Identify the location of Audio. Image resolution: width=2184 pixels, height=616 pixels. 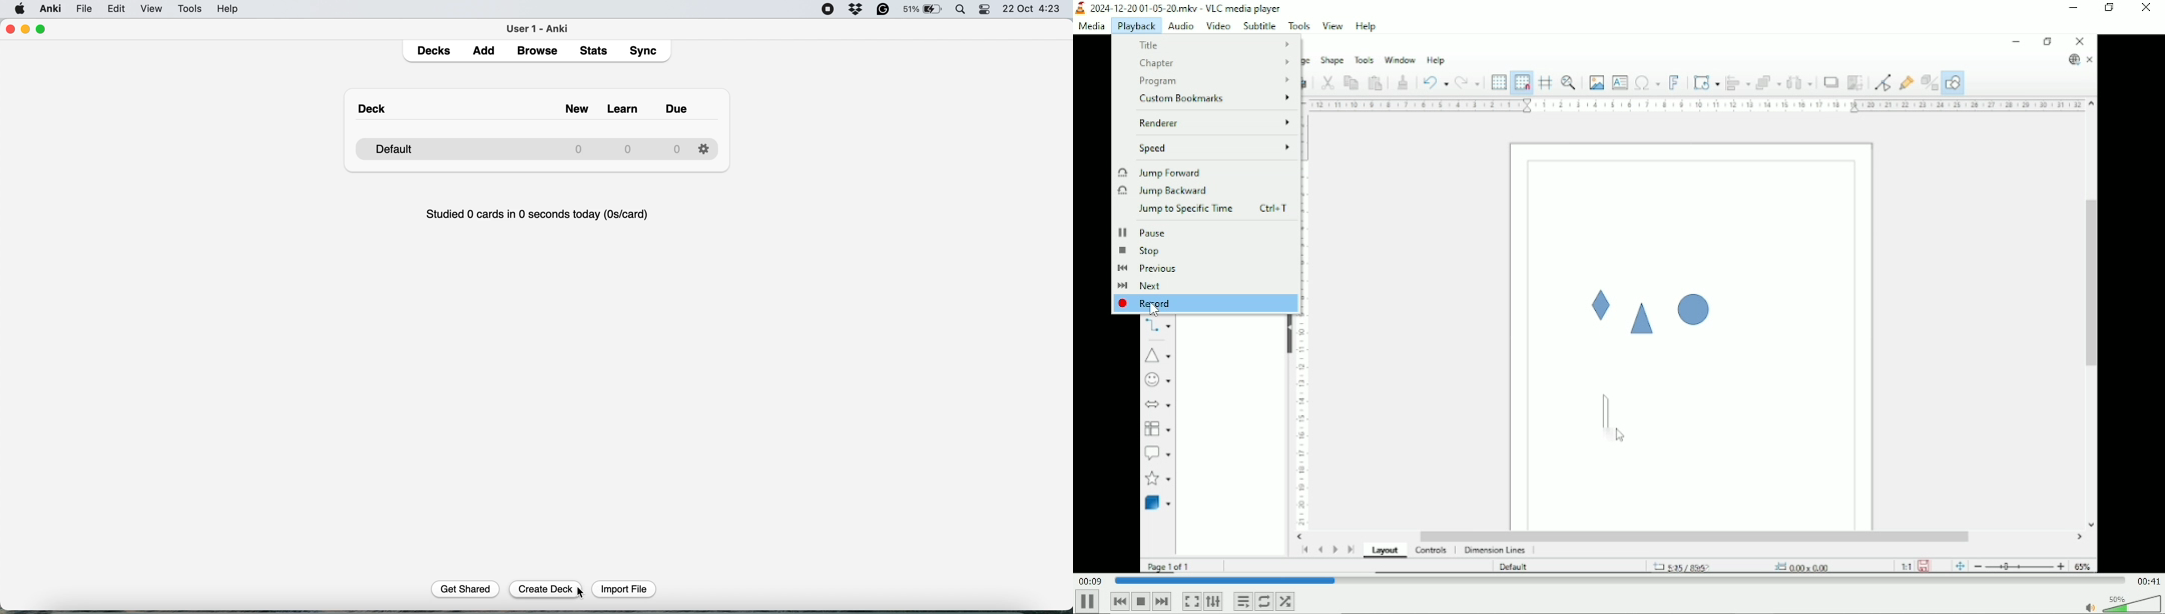
(1178, 25).